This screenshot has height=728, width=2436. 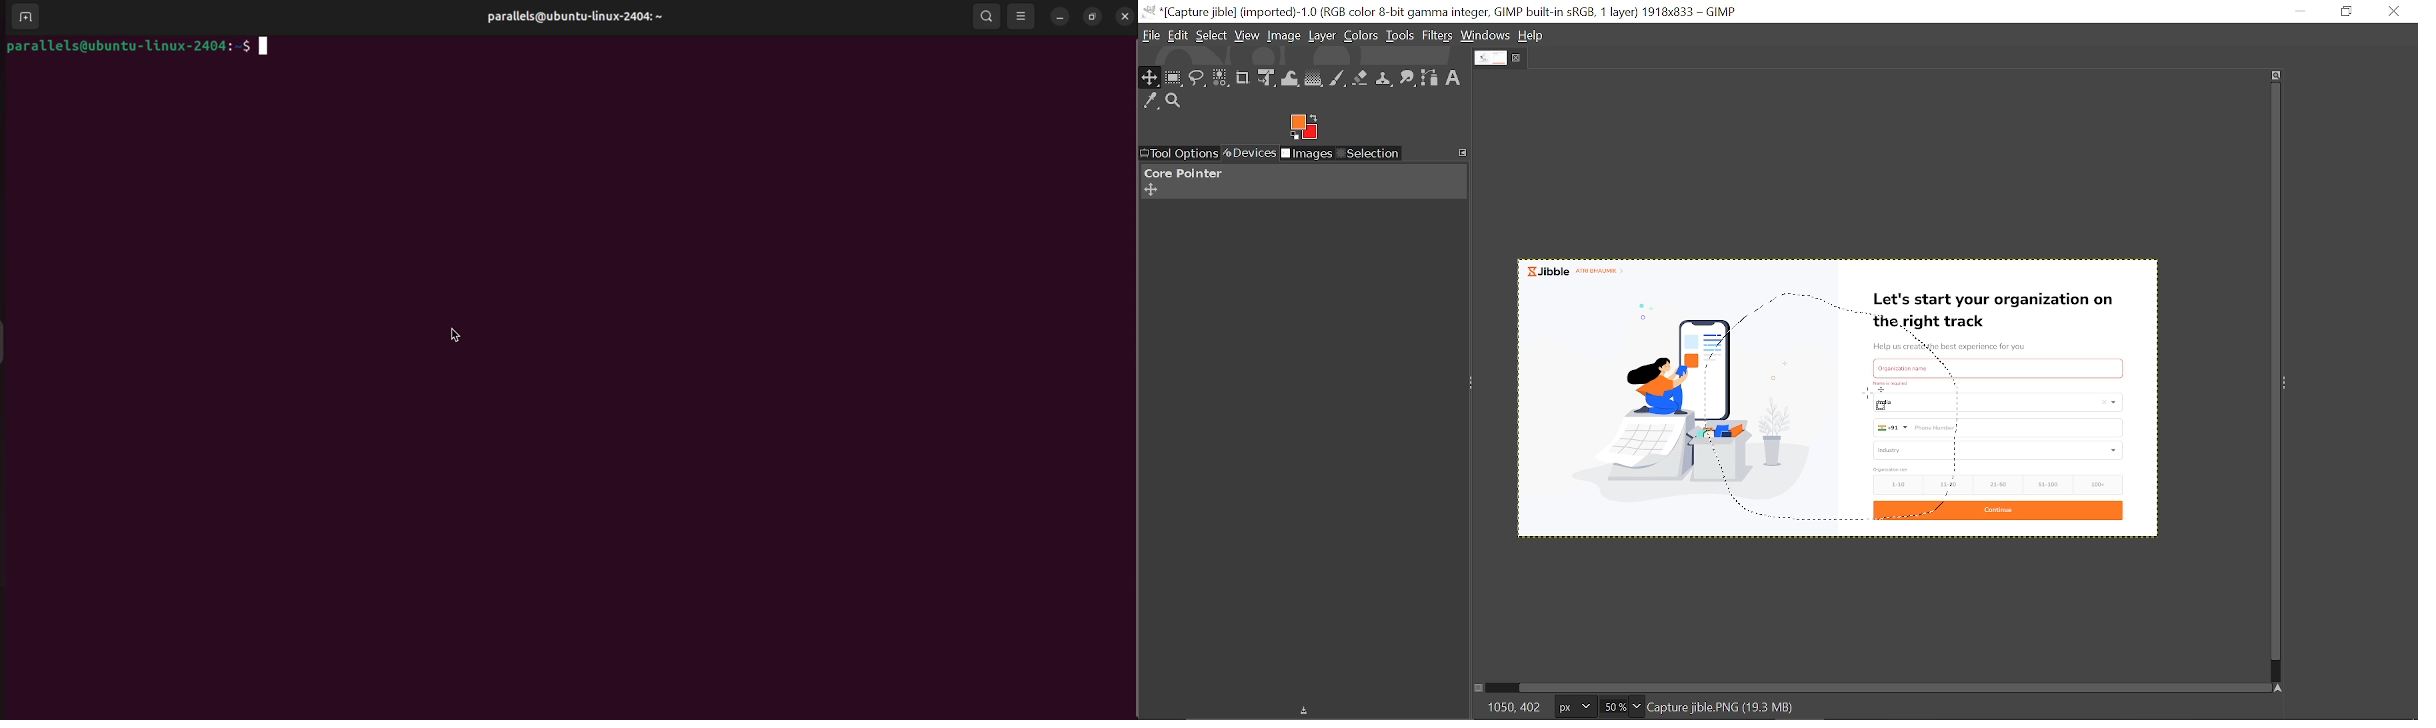 What do you see at coordinates (1997, 312) in the screenshot?
I see `Let's start your organization on
the right track` at bounding box center [1997, 312].